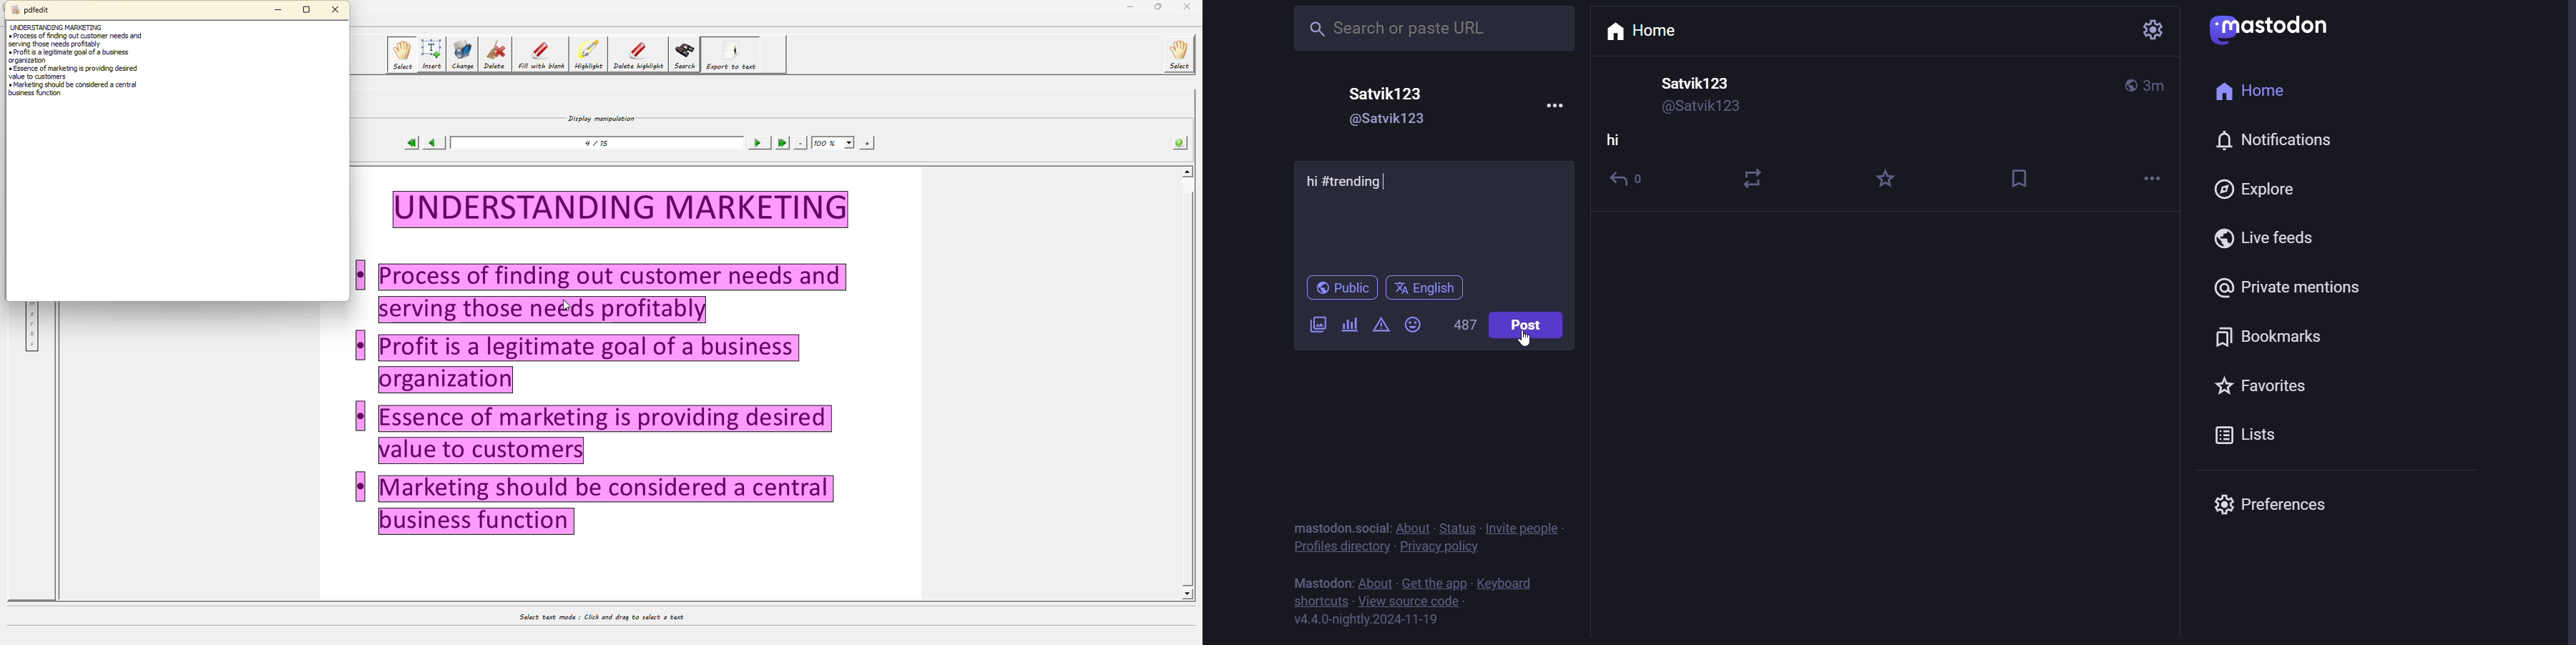  What do you see at coordinates (1524, 340) in the screenshot?
I see `cursor` at bounding box center [1524, 340].